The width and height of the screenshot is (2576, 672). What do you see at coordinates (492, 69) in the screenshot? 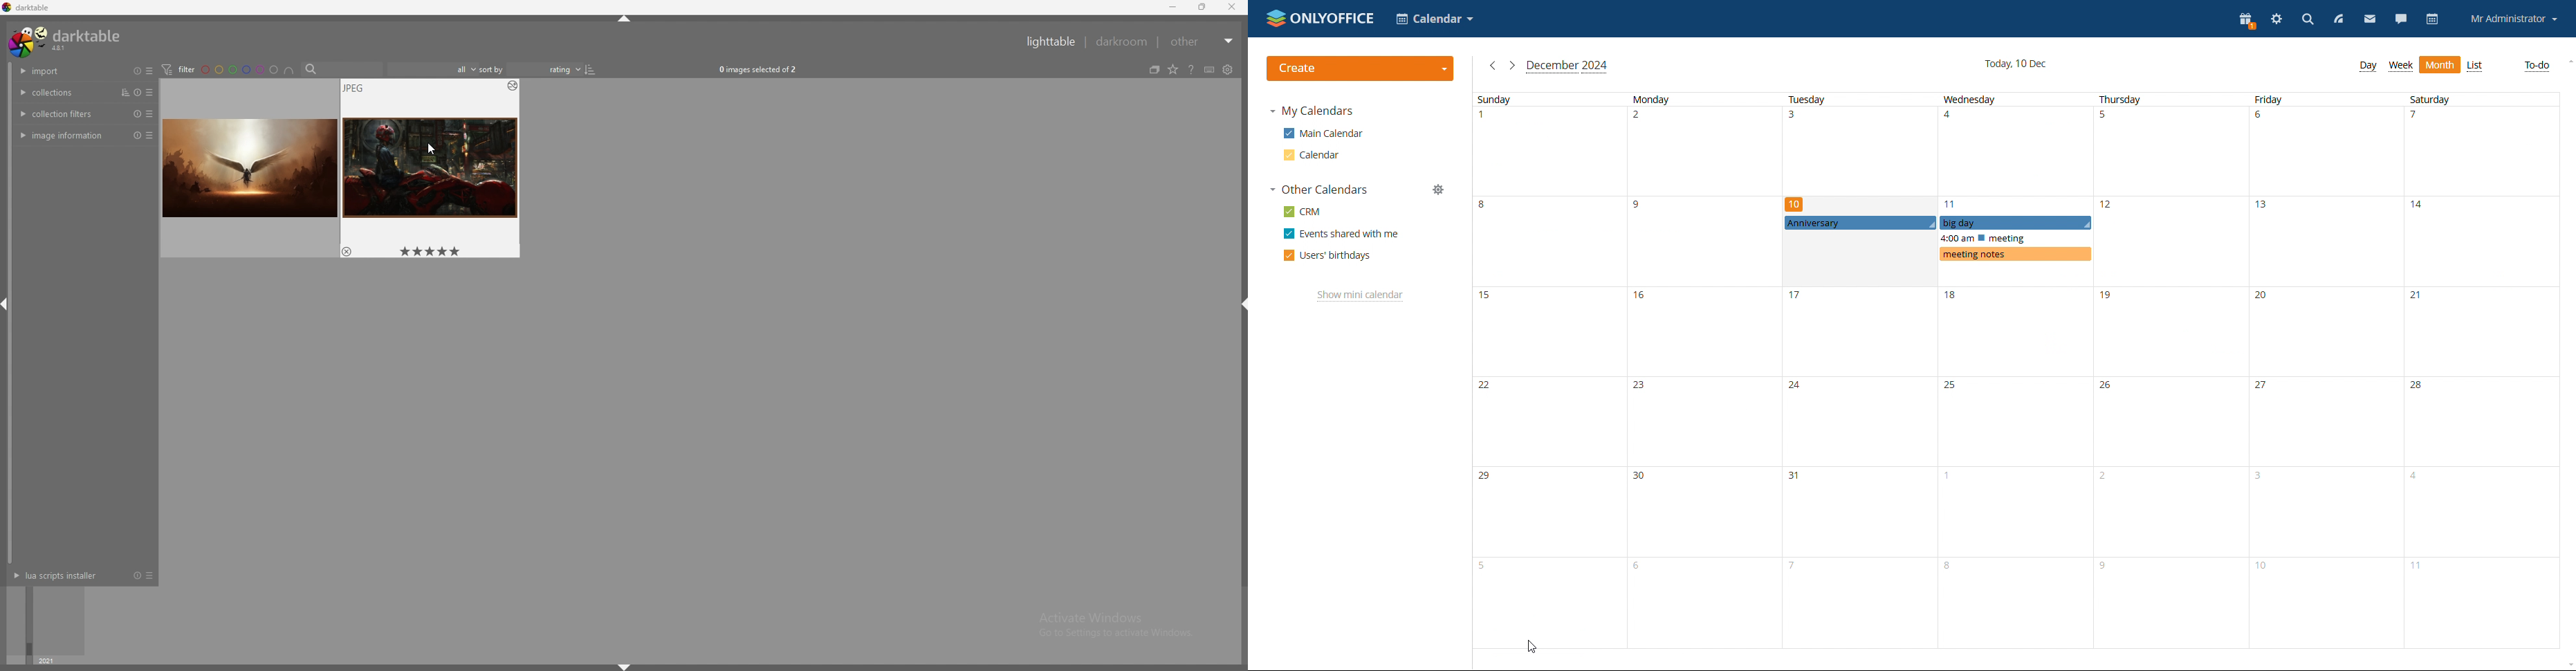
I see `sort by` at bounding box center [492, 69].